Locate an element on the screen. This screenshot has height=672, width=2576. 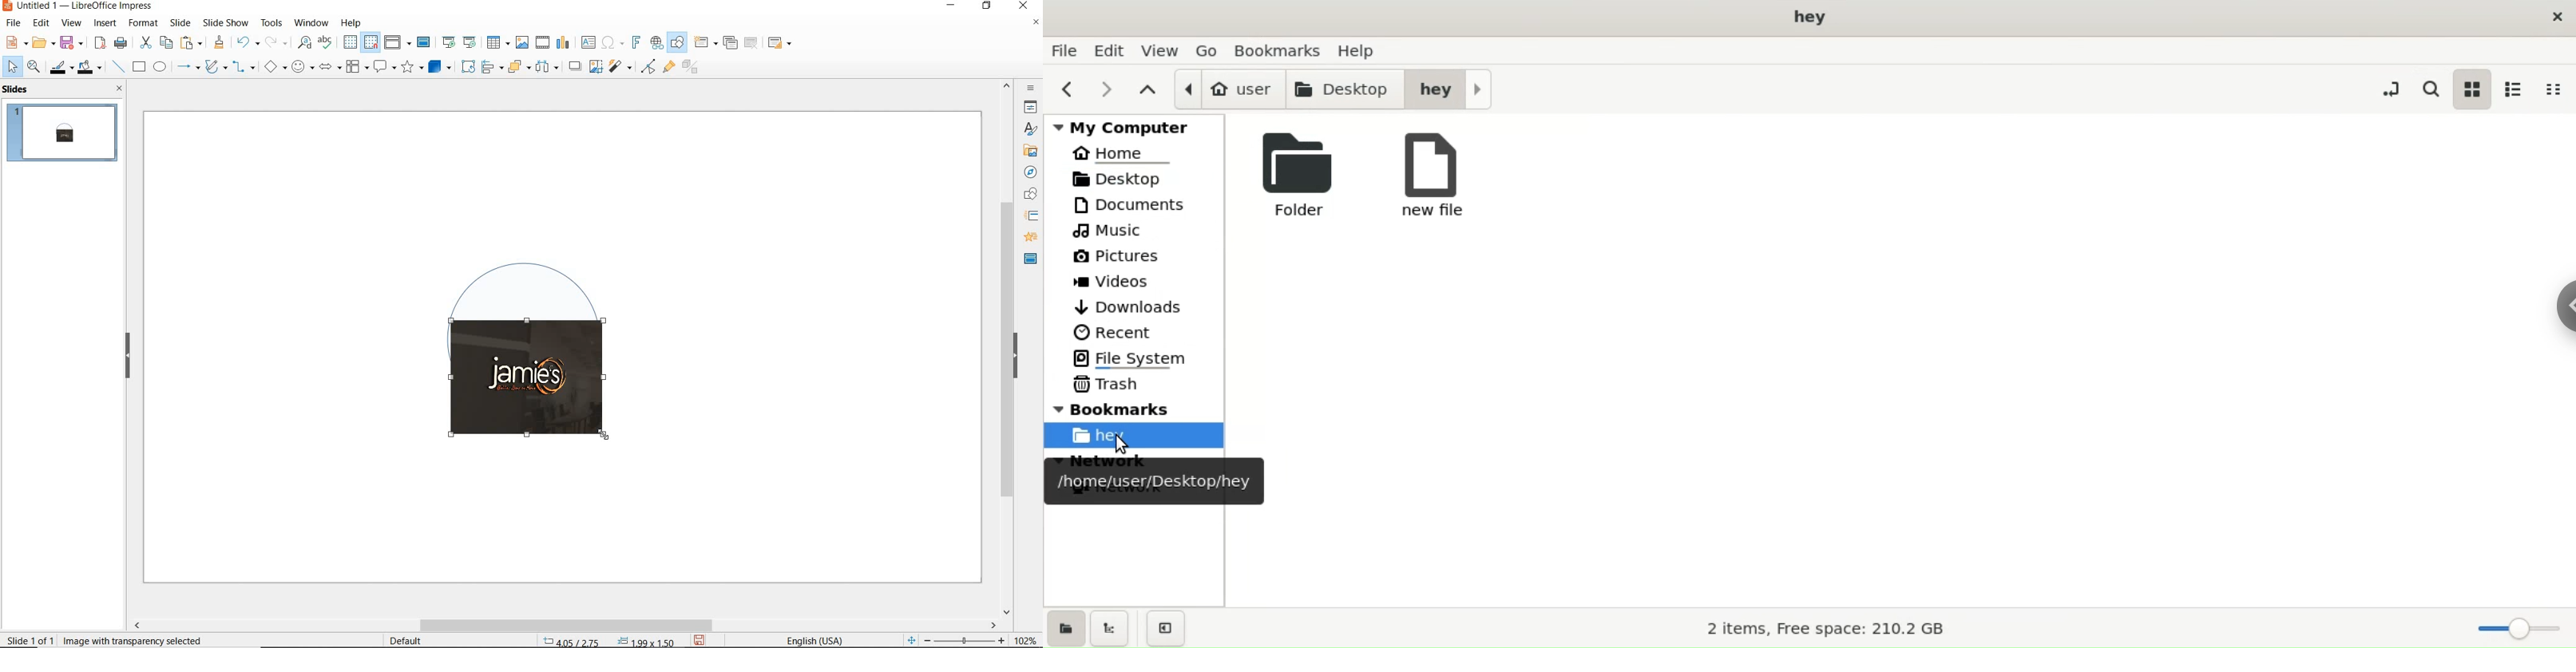
minimize is located at coordinates (953, 7).